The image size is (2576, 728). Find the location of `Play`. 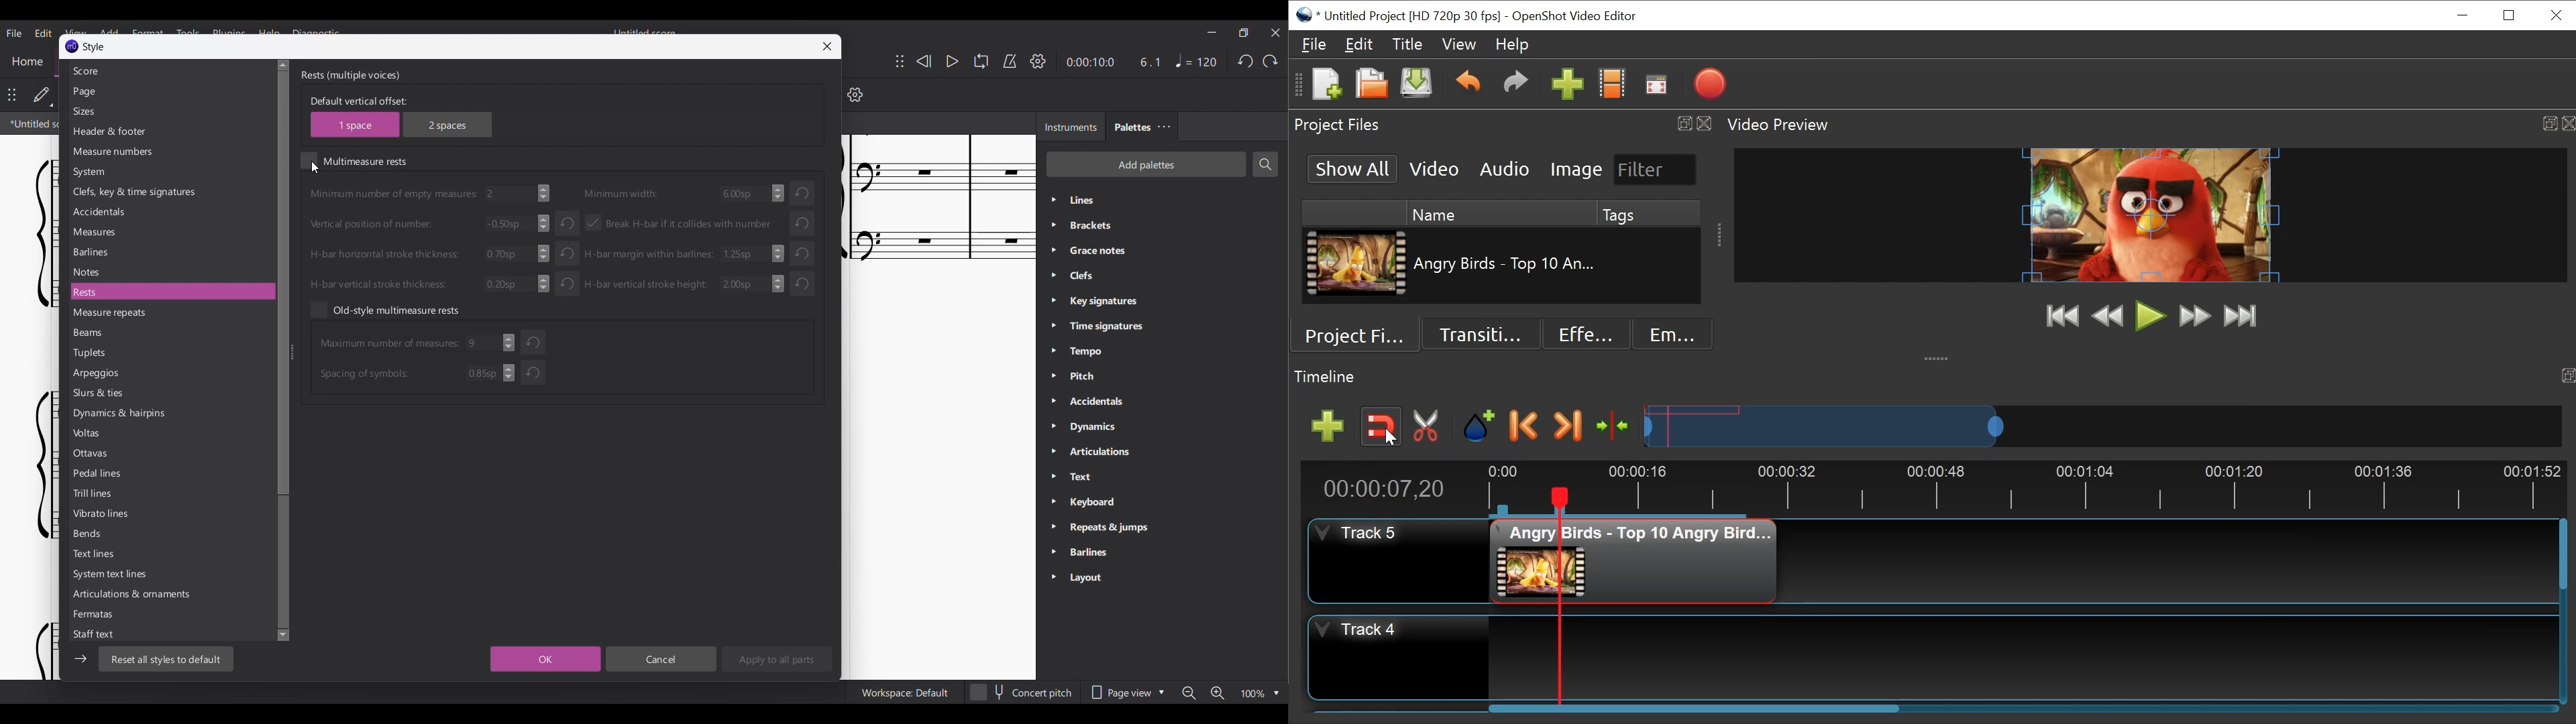

Play is located at coordinates (2148, 316).